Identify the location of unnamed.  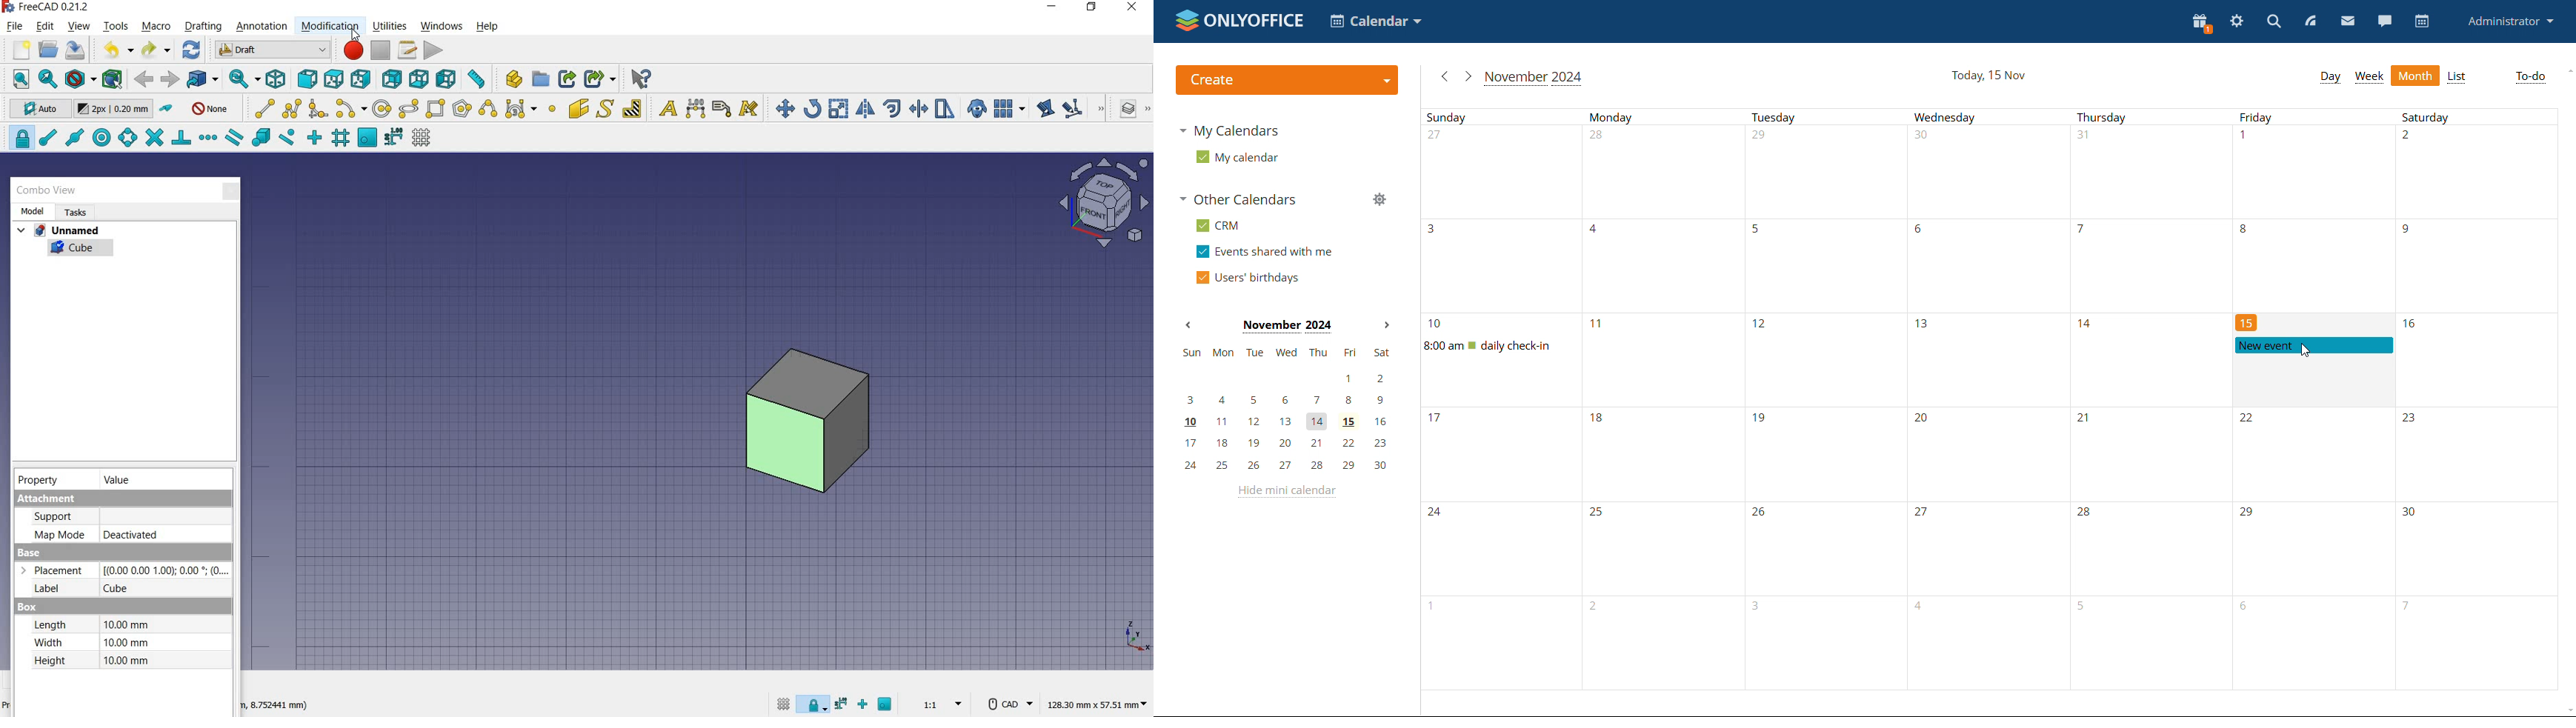
(58, 231).